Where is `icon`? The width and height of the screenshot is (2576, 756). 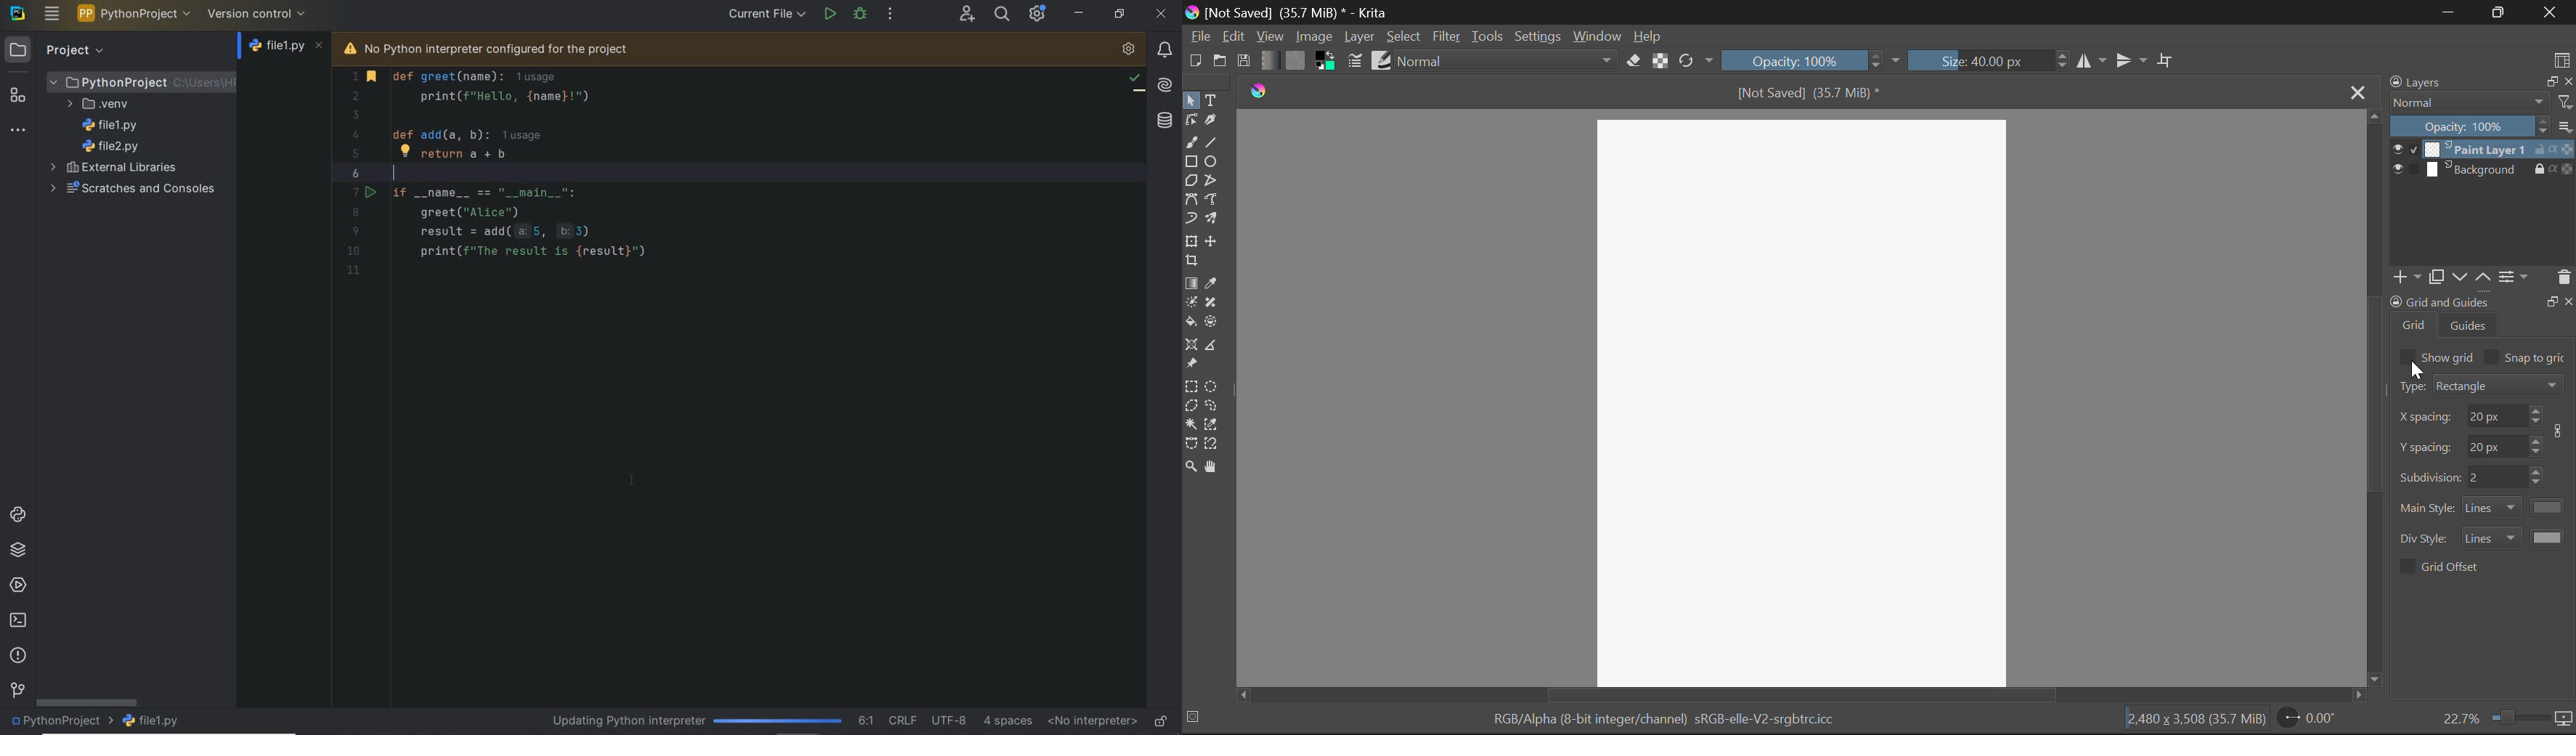
icon is located at coordinates (2564, 719).